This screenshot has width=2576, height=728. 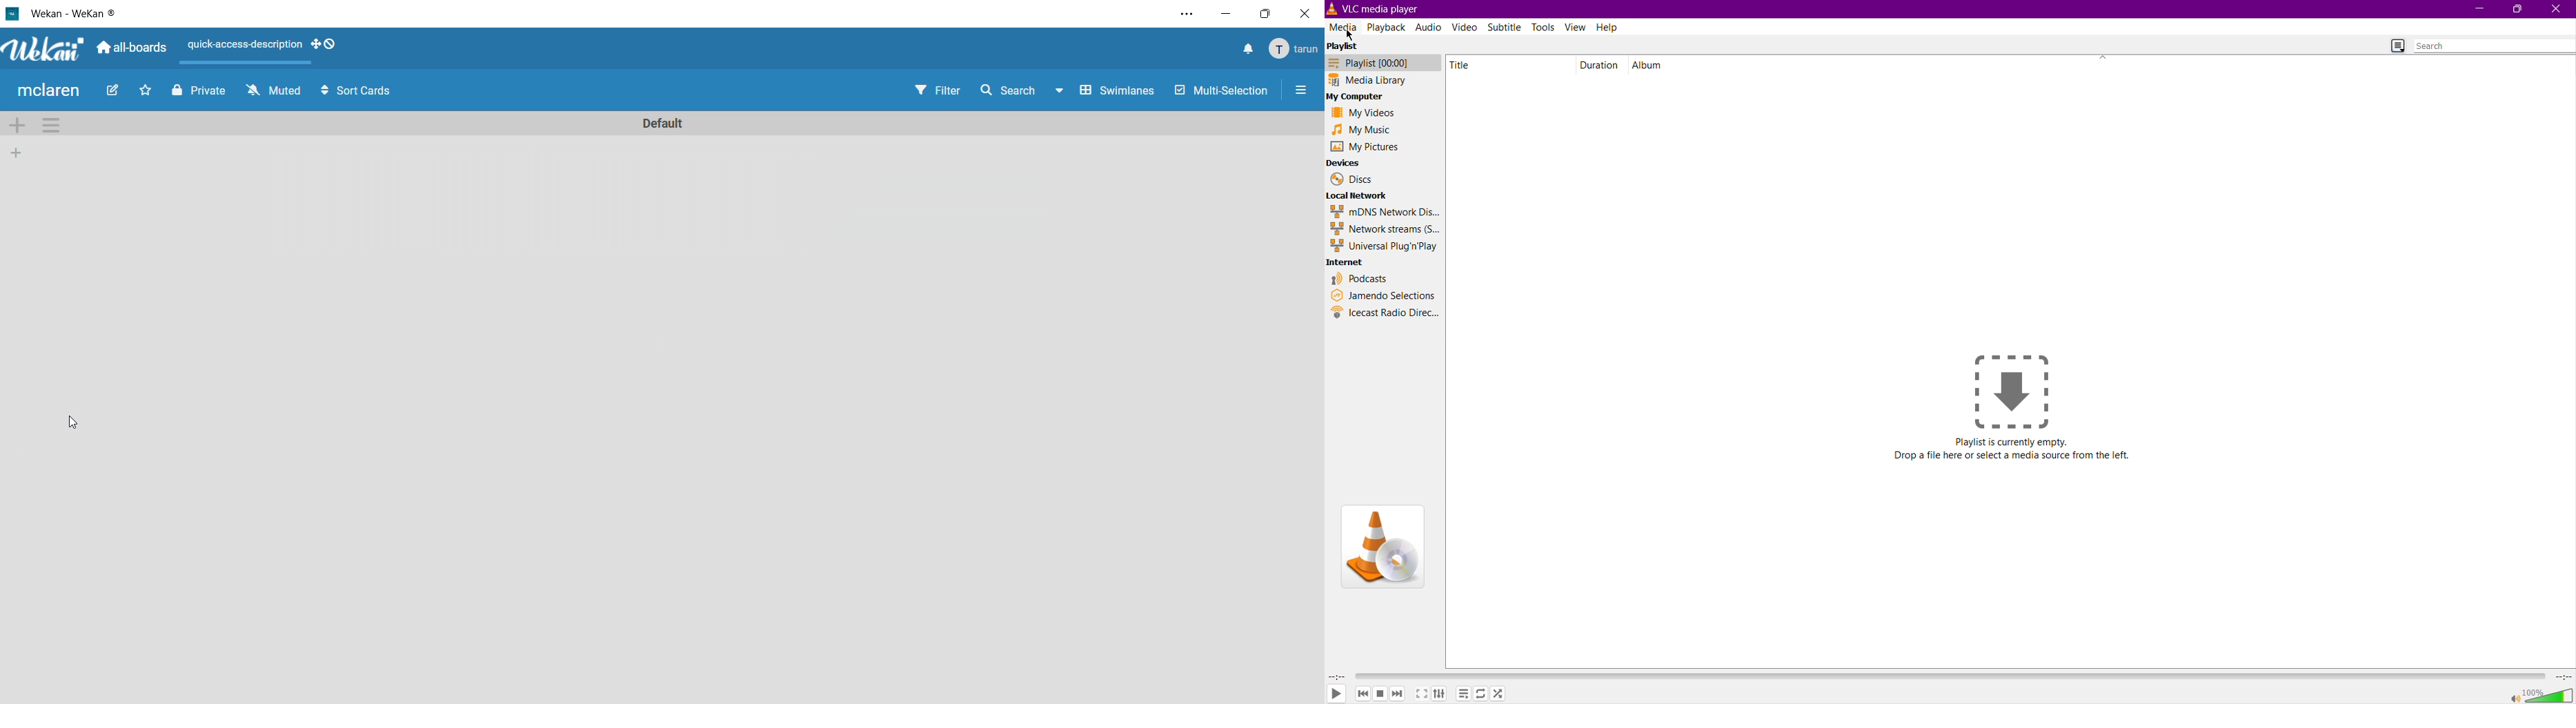 I want to click on Podcasts, so click(x=1360, y=279).